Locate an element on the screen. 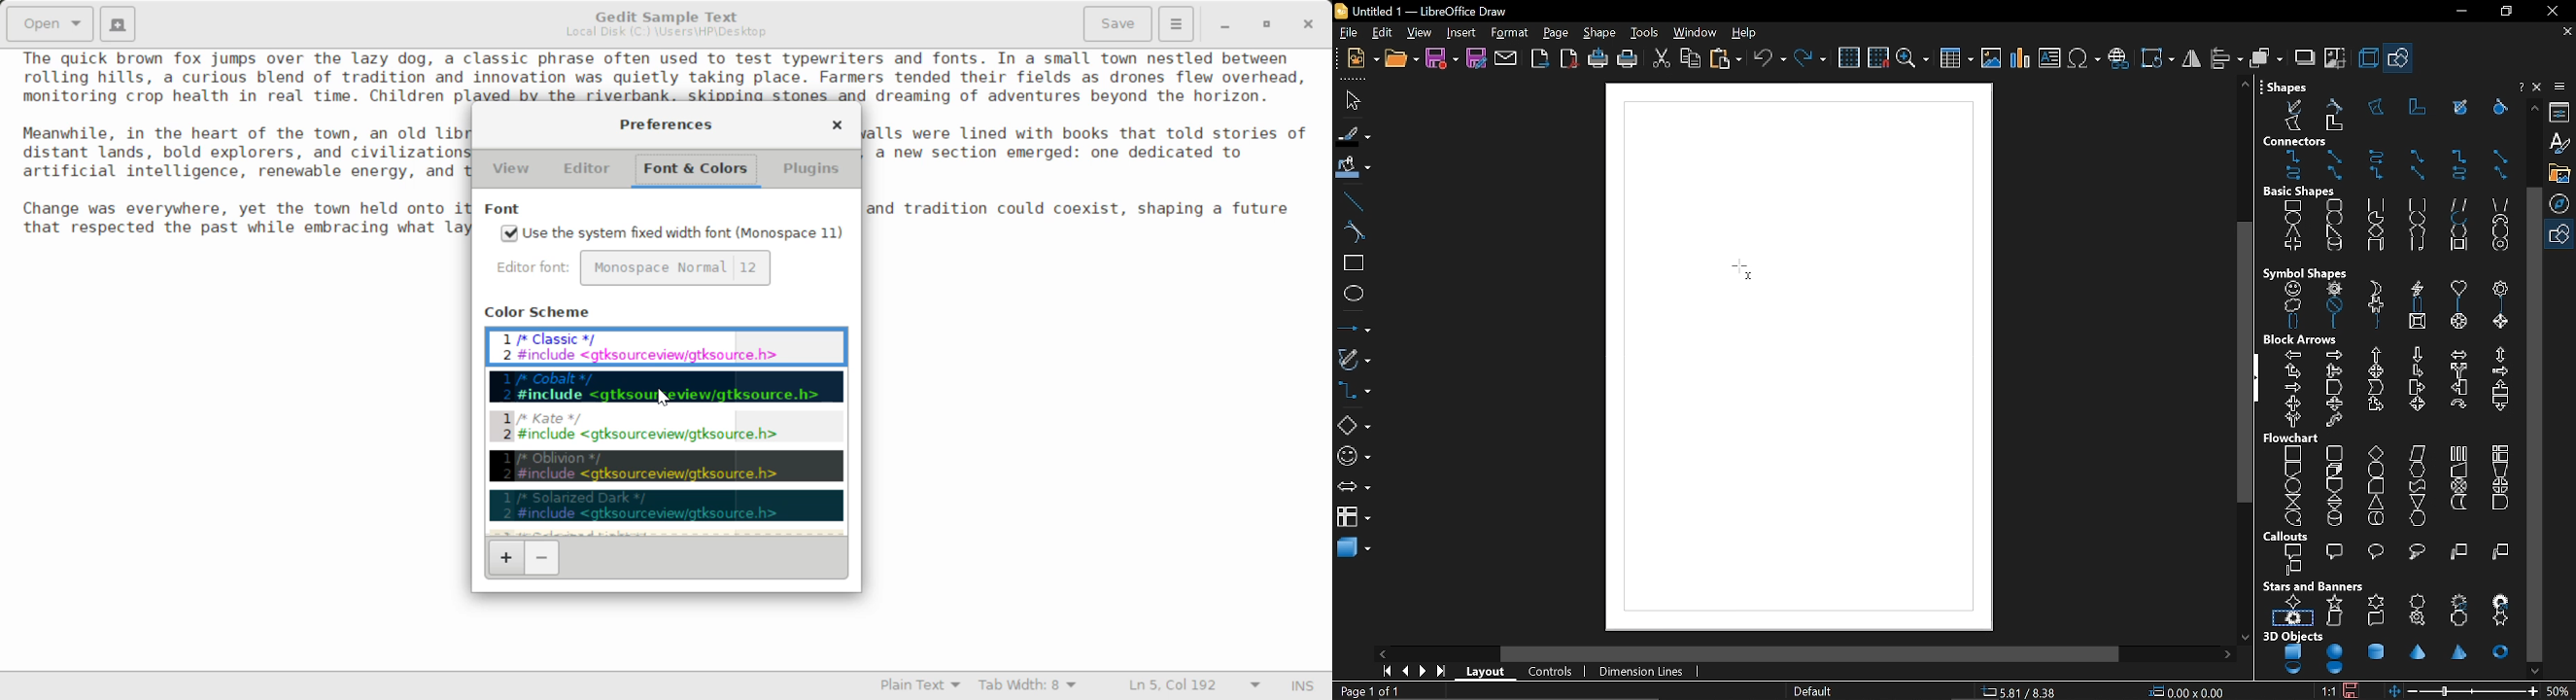 This screenshot has width=2576, height=700. window is located at coordinates (1696, 33).